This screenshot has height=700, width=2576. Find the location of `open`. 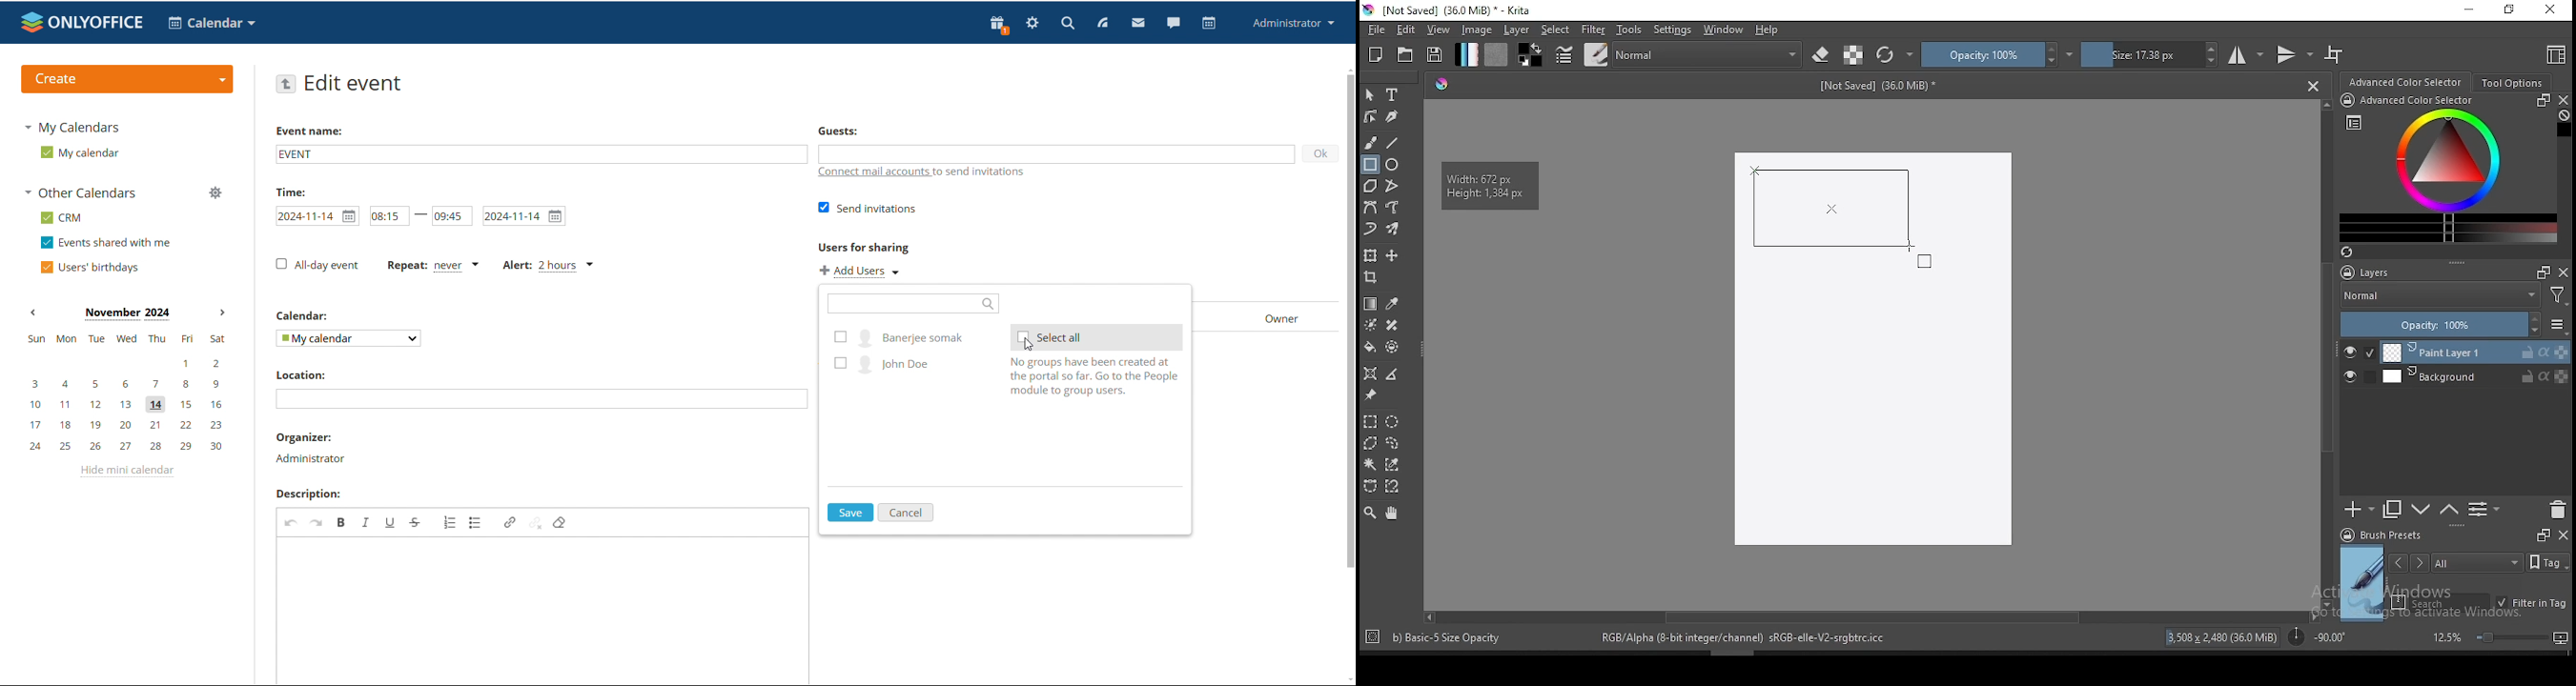

open is located at coordinates (1405, 54).